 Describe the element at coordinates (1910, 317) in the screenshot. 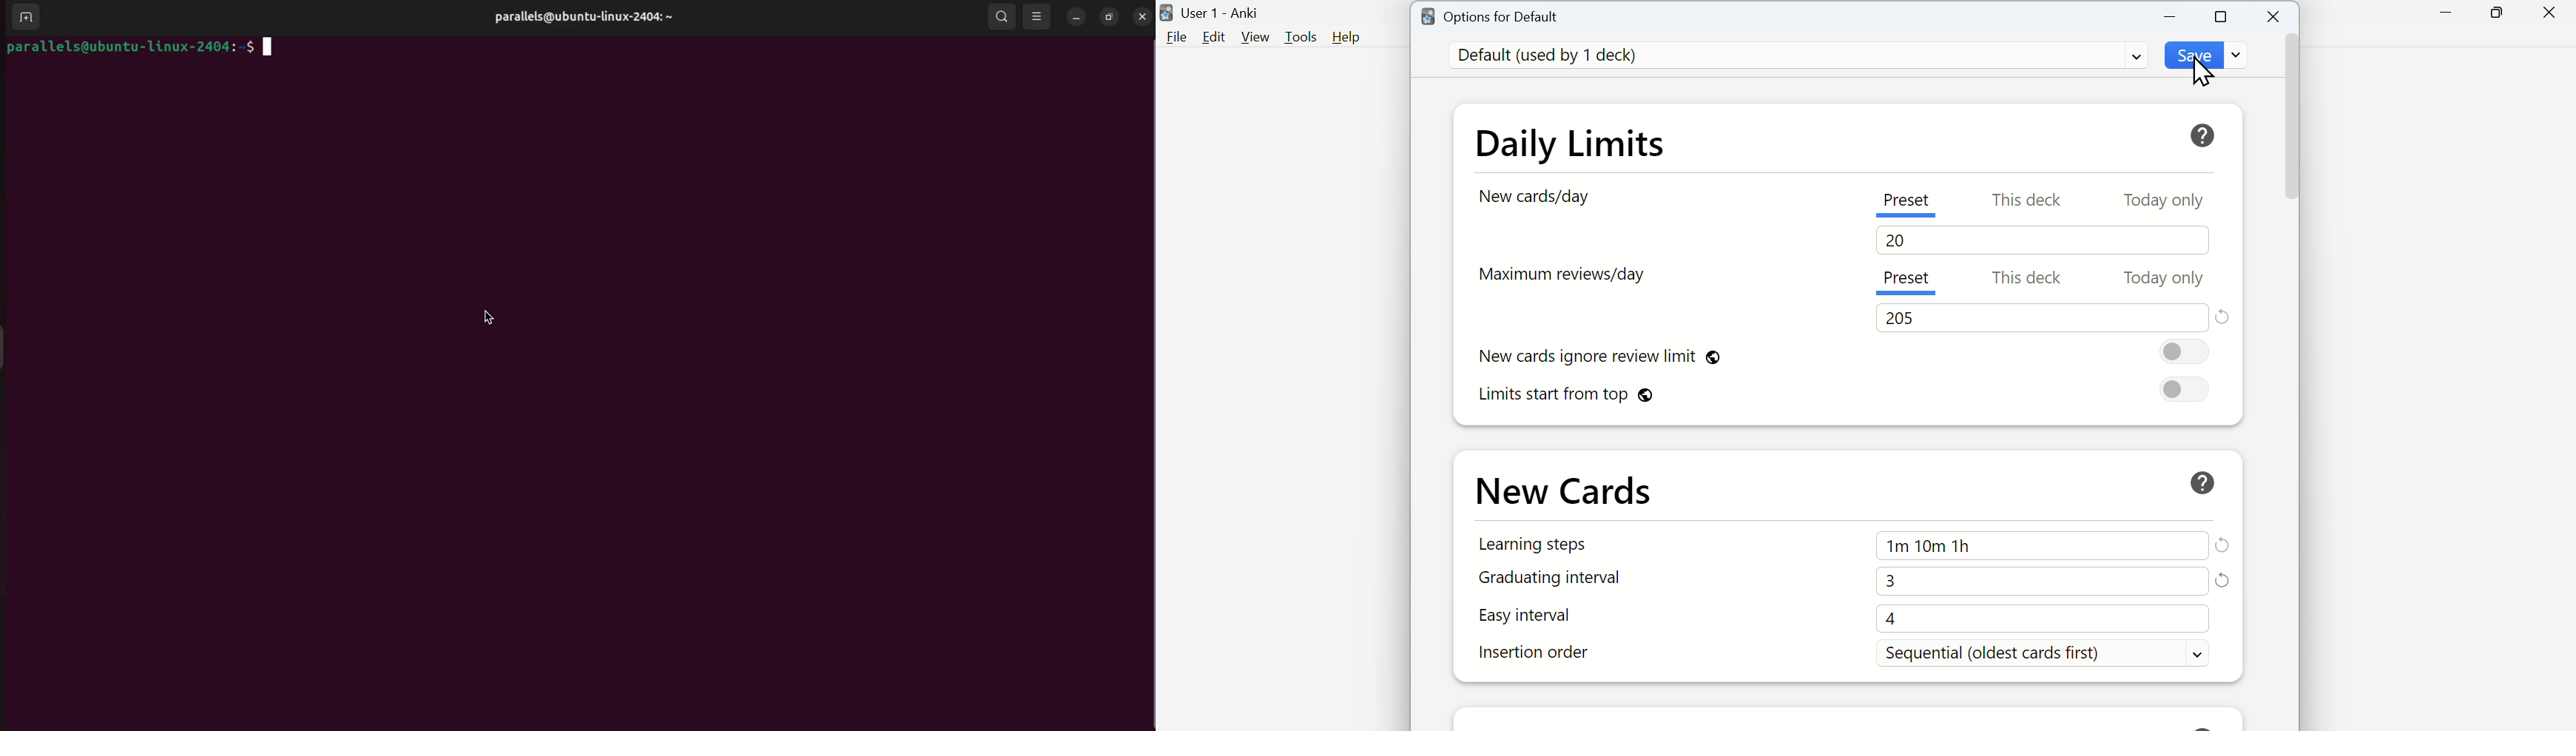

I see `205` at that location.